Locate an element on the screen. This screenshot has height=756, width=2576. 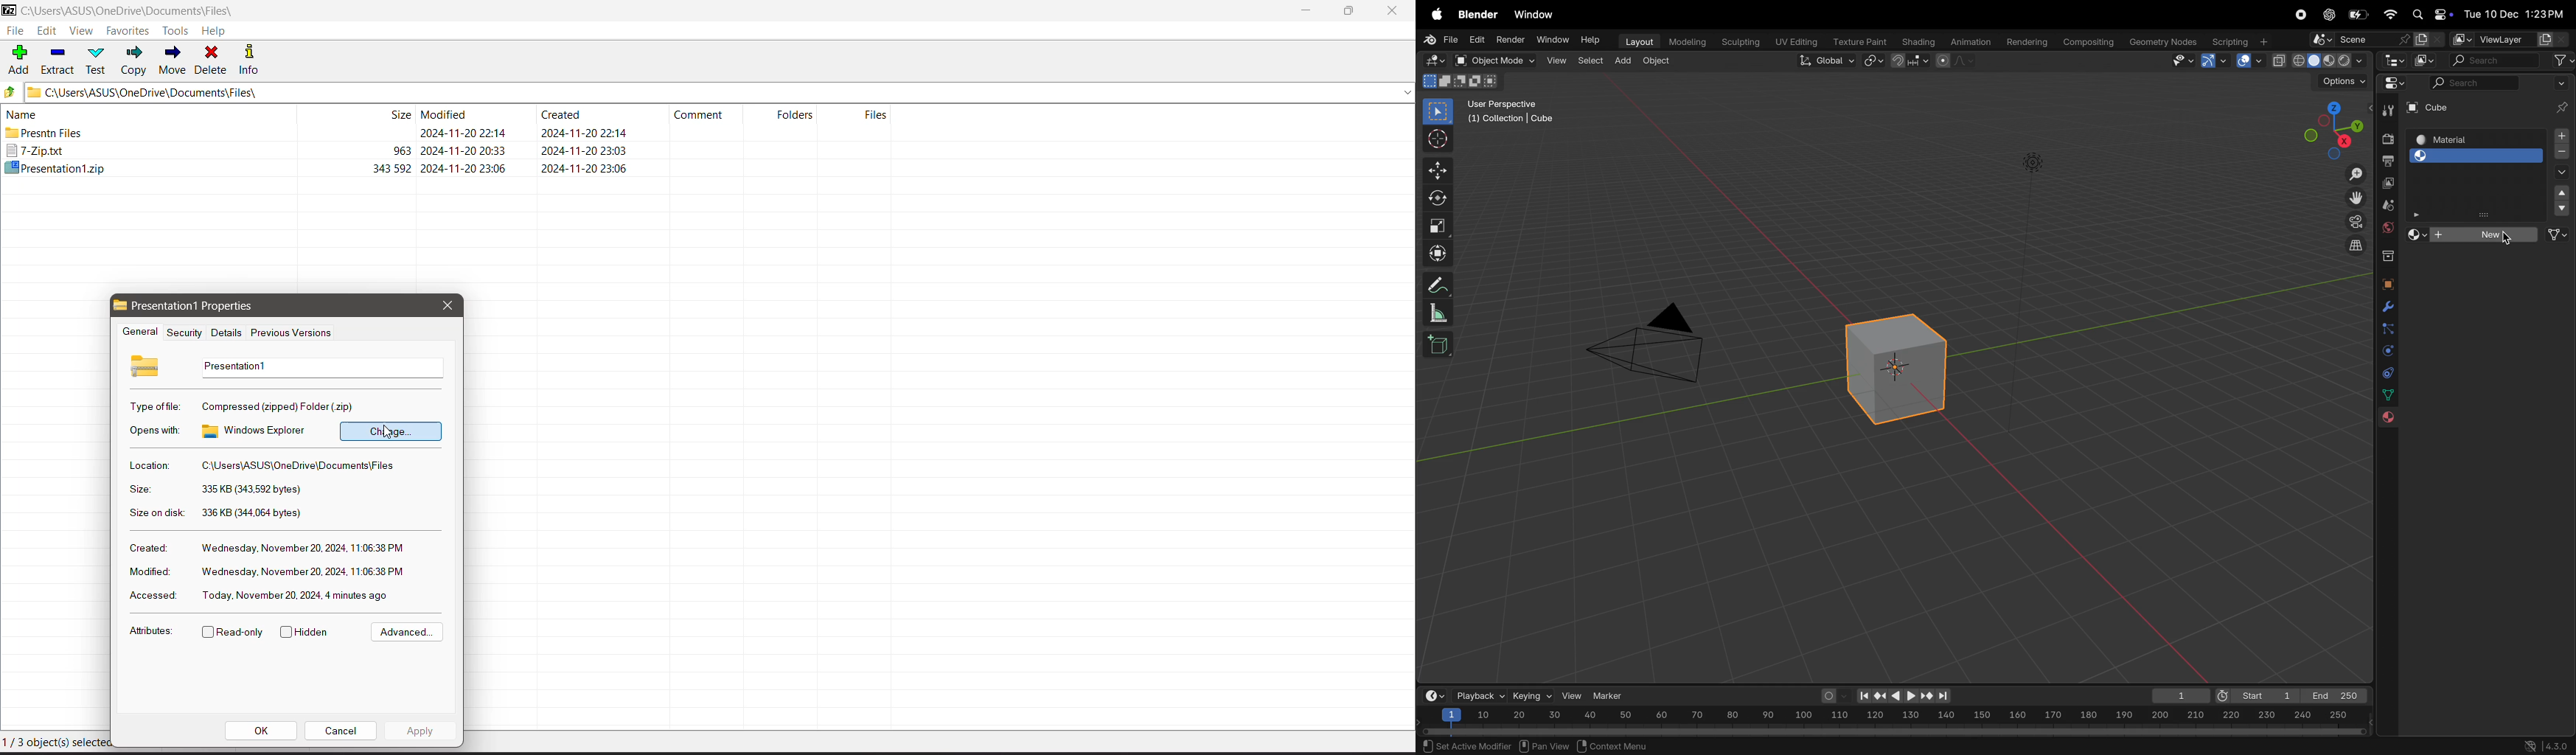
Selected File properties is located at coordinates (205, 306).